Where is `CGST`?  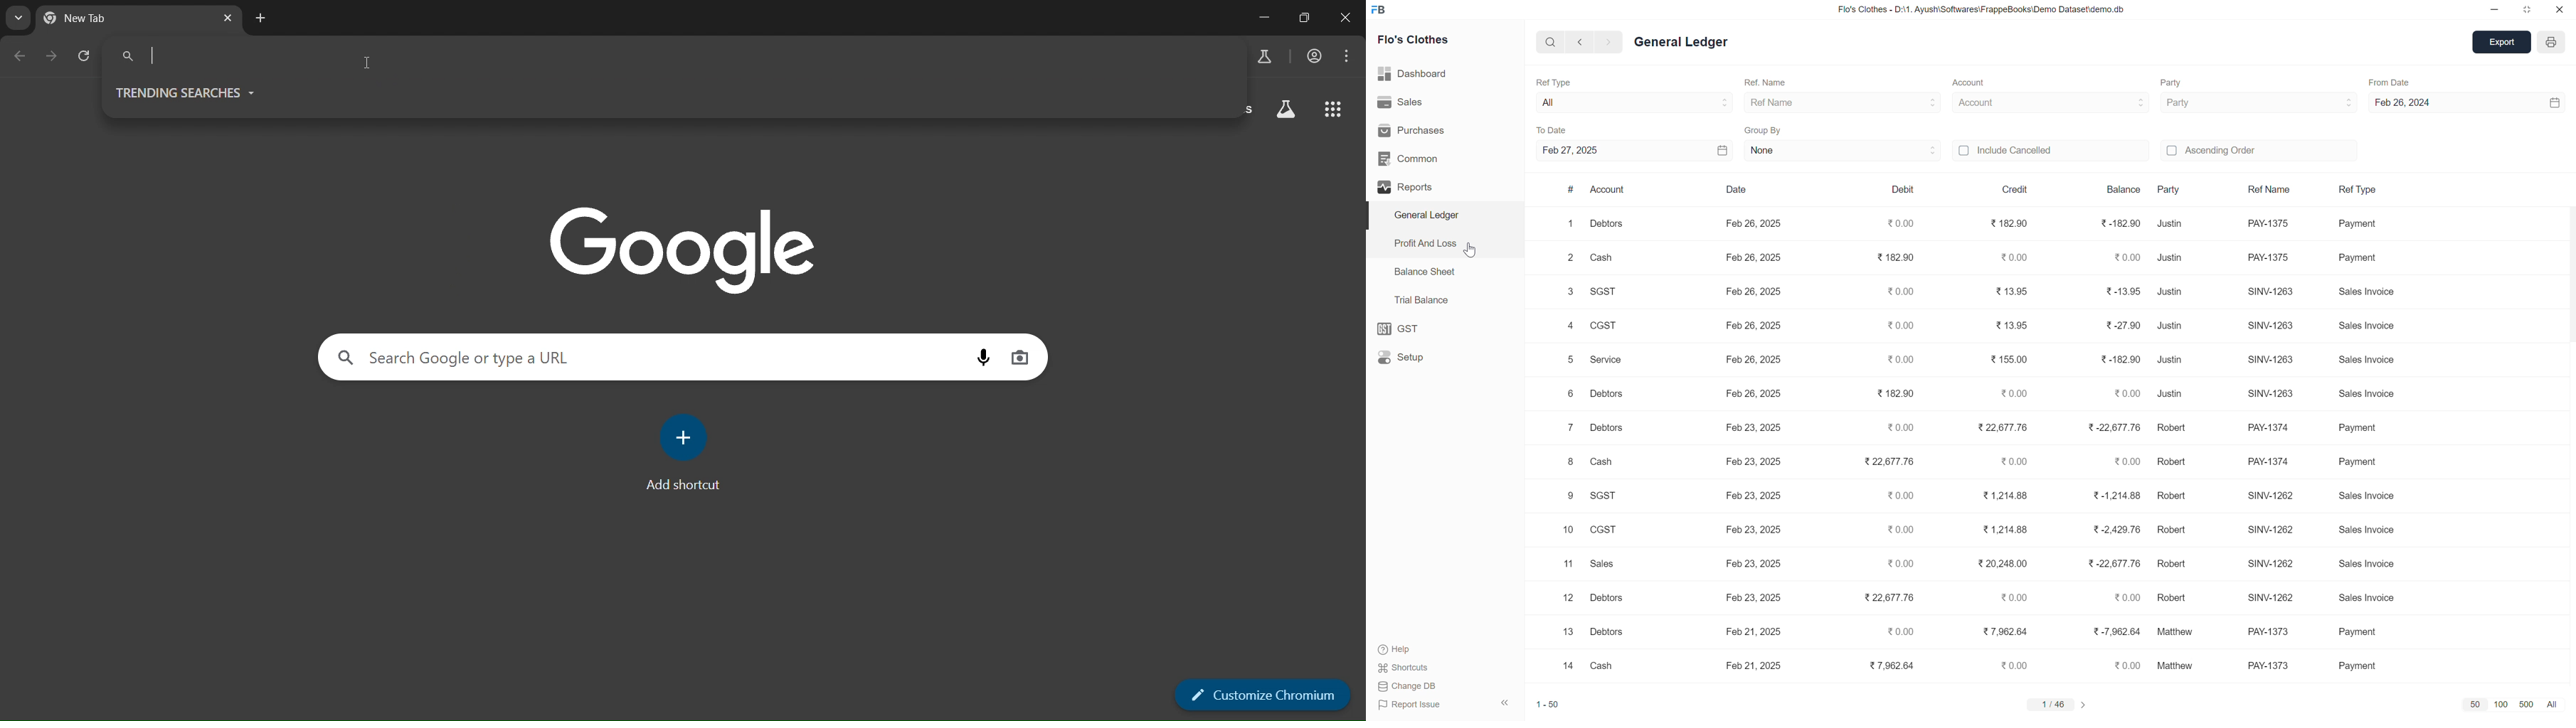 CGST is located at coordinates (1607, 530).